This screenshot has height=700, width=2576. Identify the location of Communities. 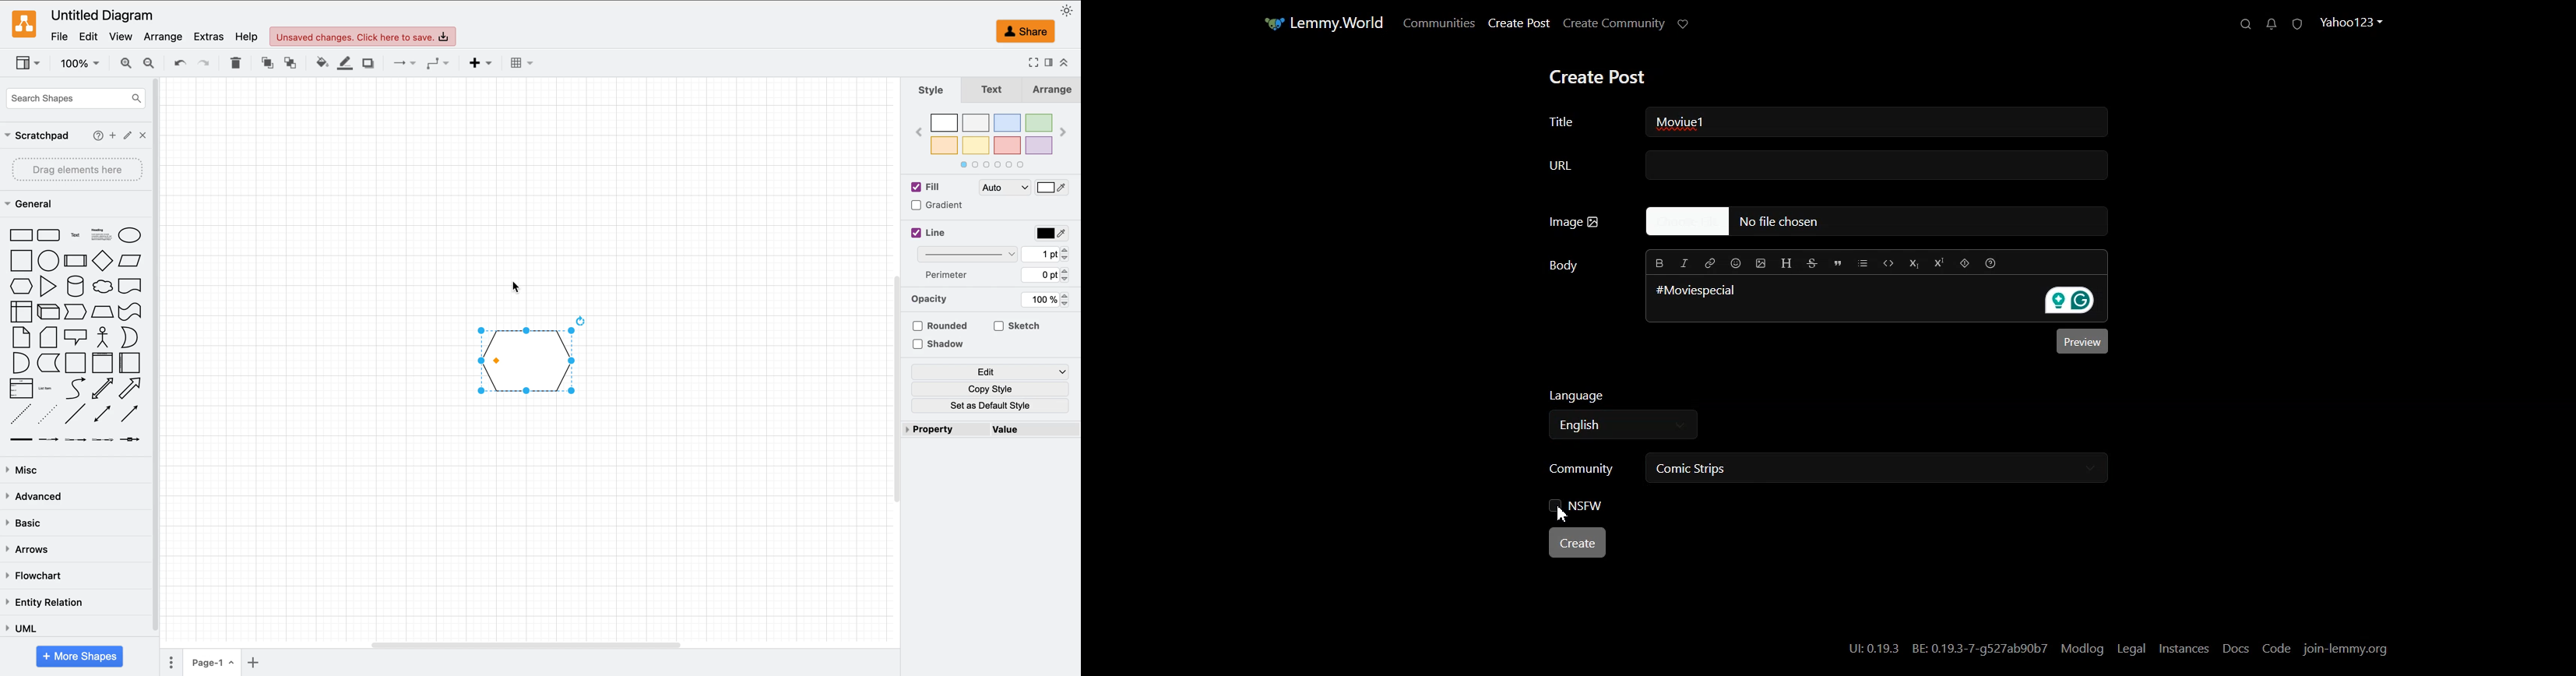
(1438, 23).